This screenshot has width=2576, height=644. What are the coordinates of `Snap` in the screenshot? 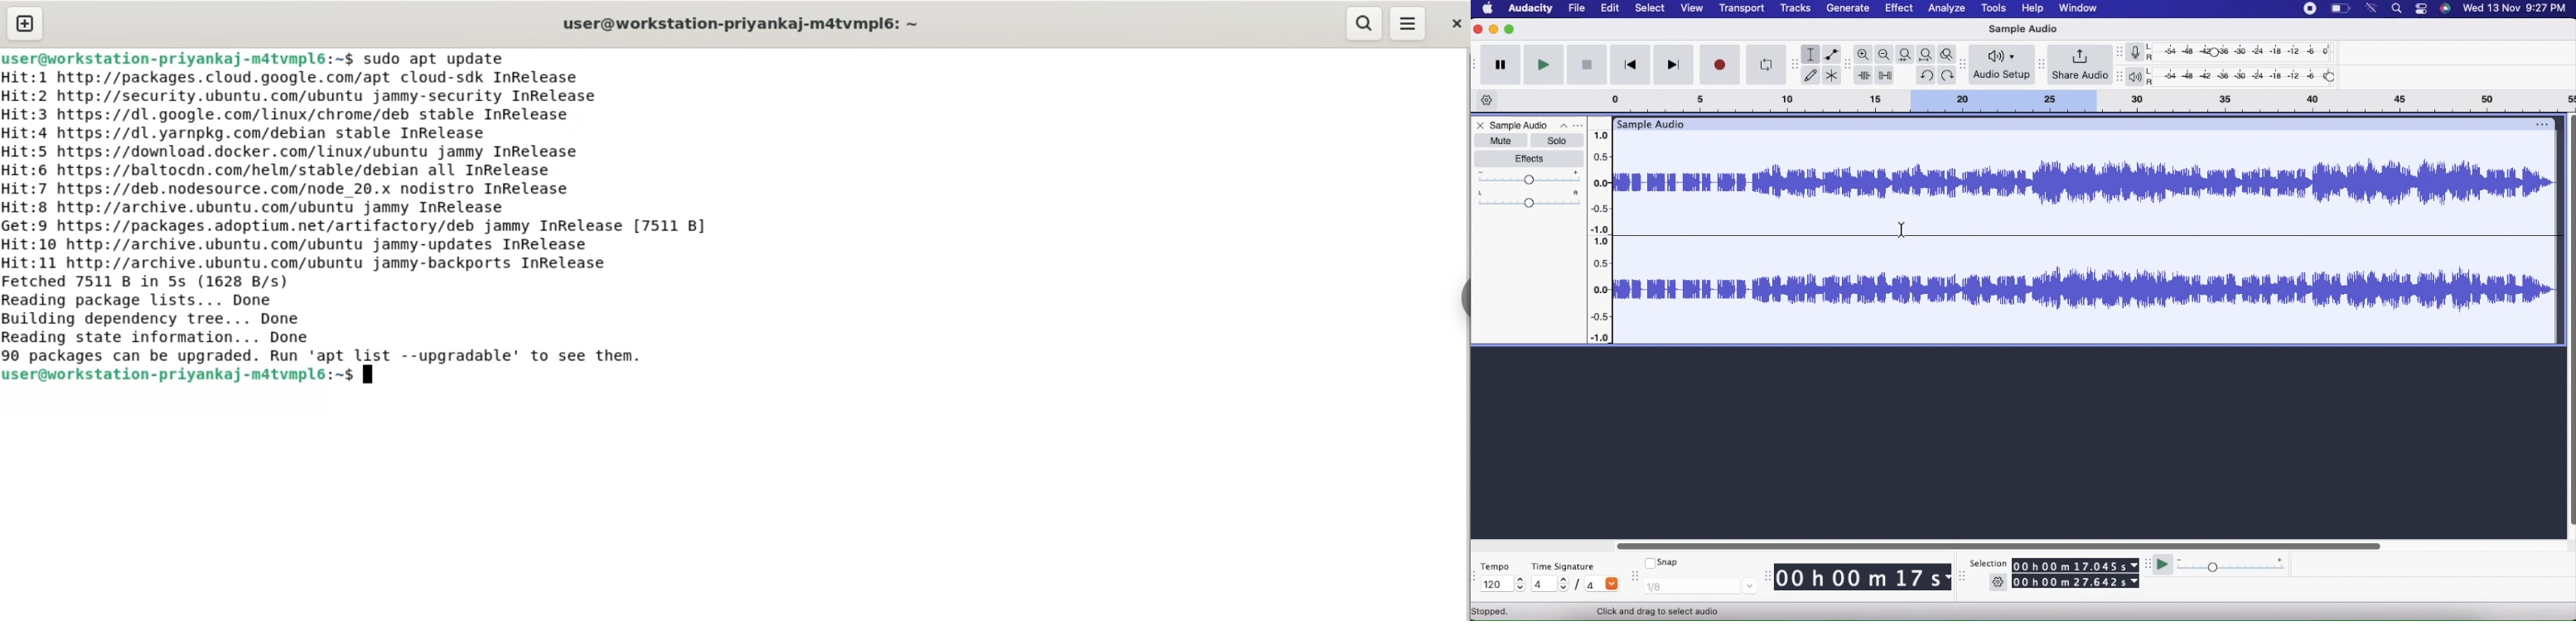 It's located at (1662, 561).